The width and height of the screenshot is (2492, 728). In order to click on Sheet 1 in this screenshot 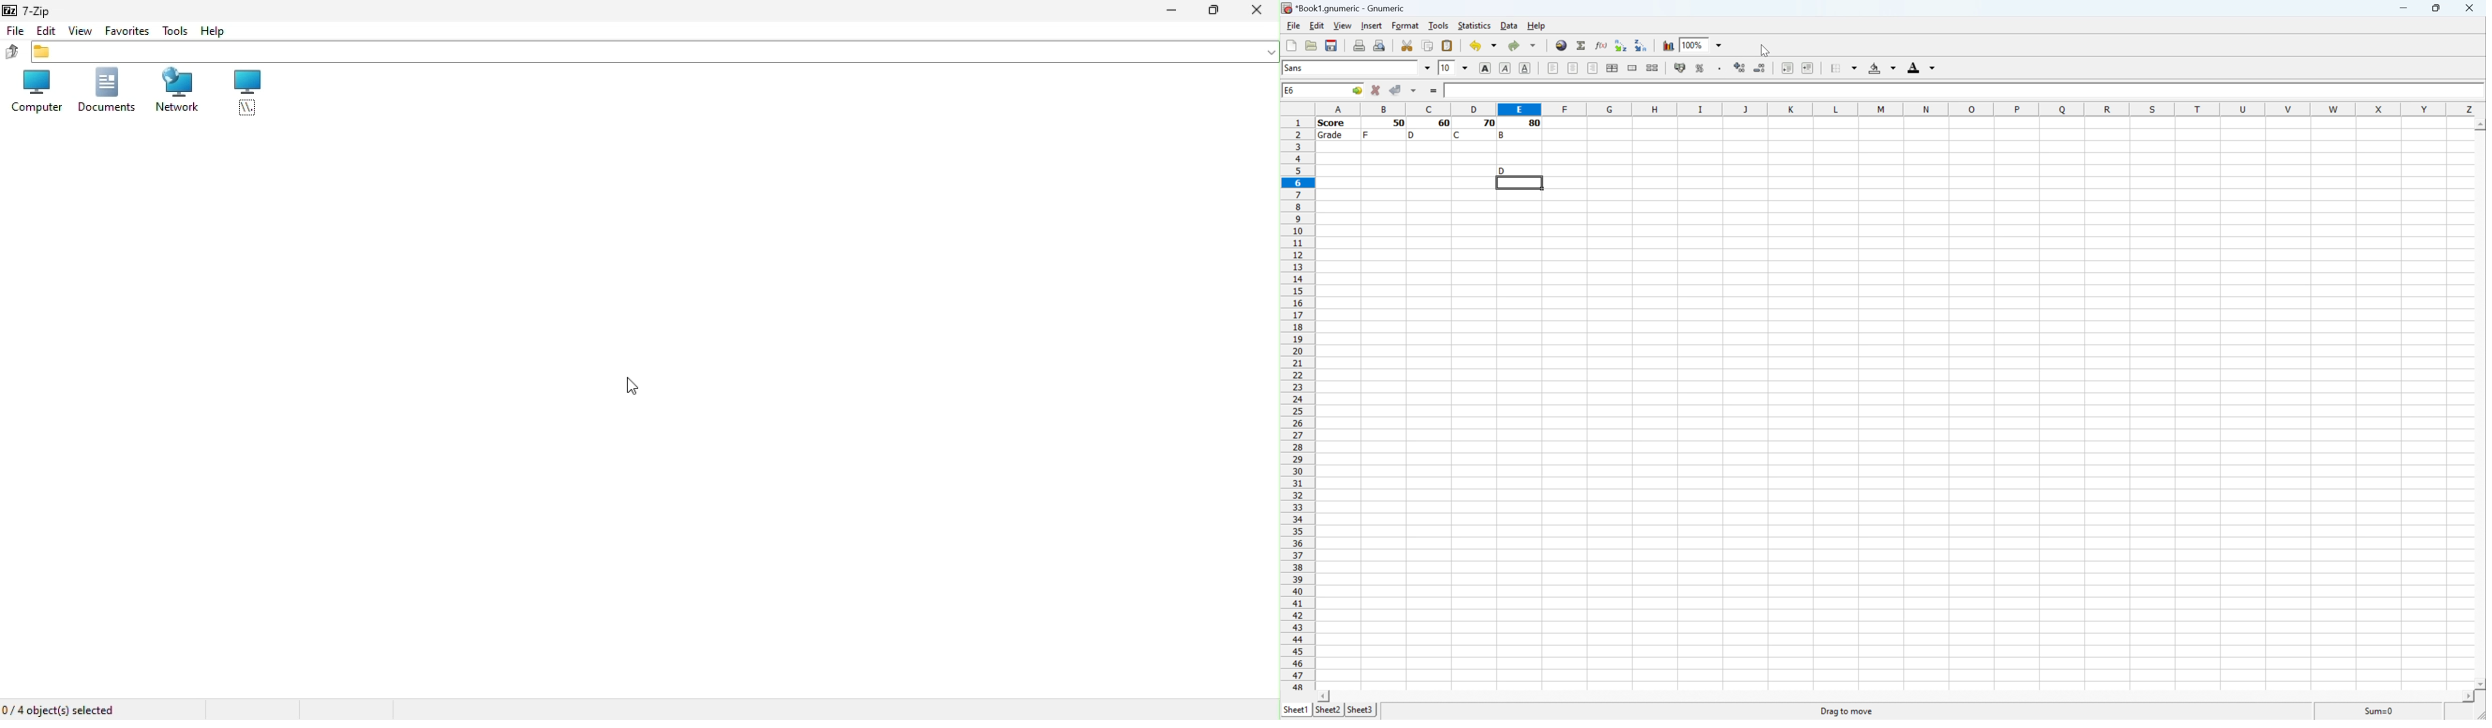, I will do `click(1295, 709)`.